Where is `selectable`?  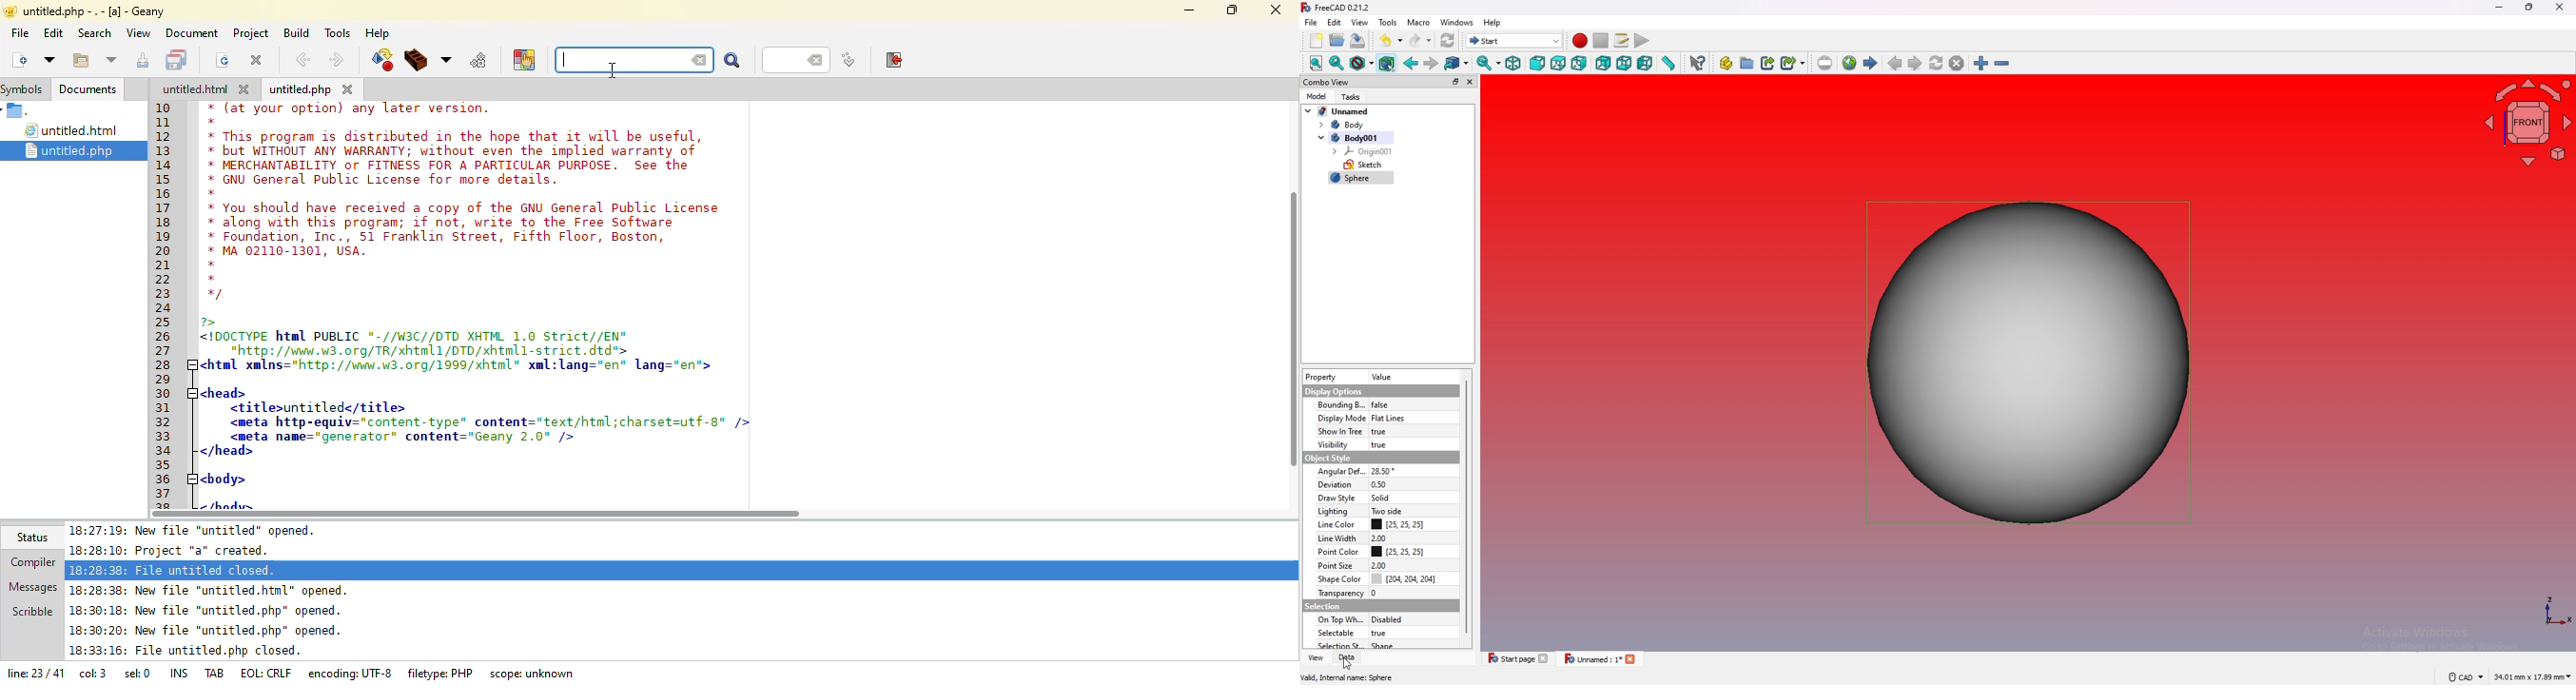
selectable is located at coordinates (1379, 632).